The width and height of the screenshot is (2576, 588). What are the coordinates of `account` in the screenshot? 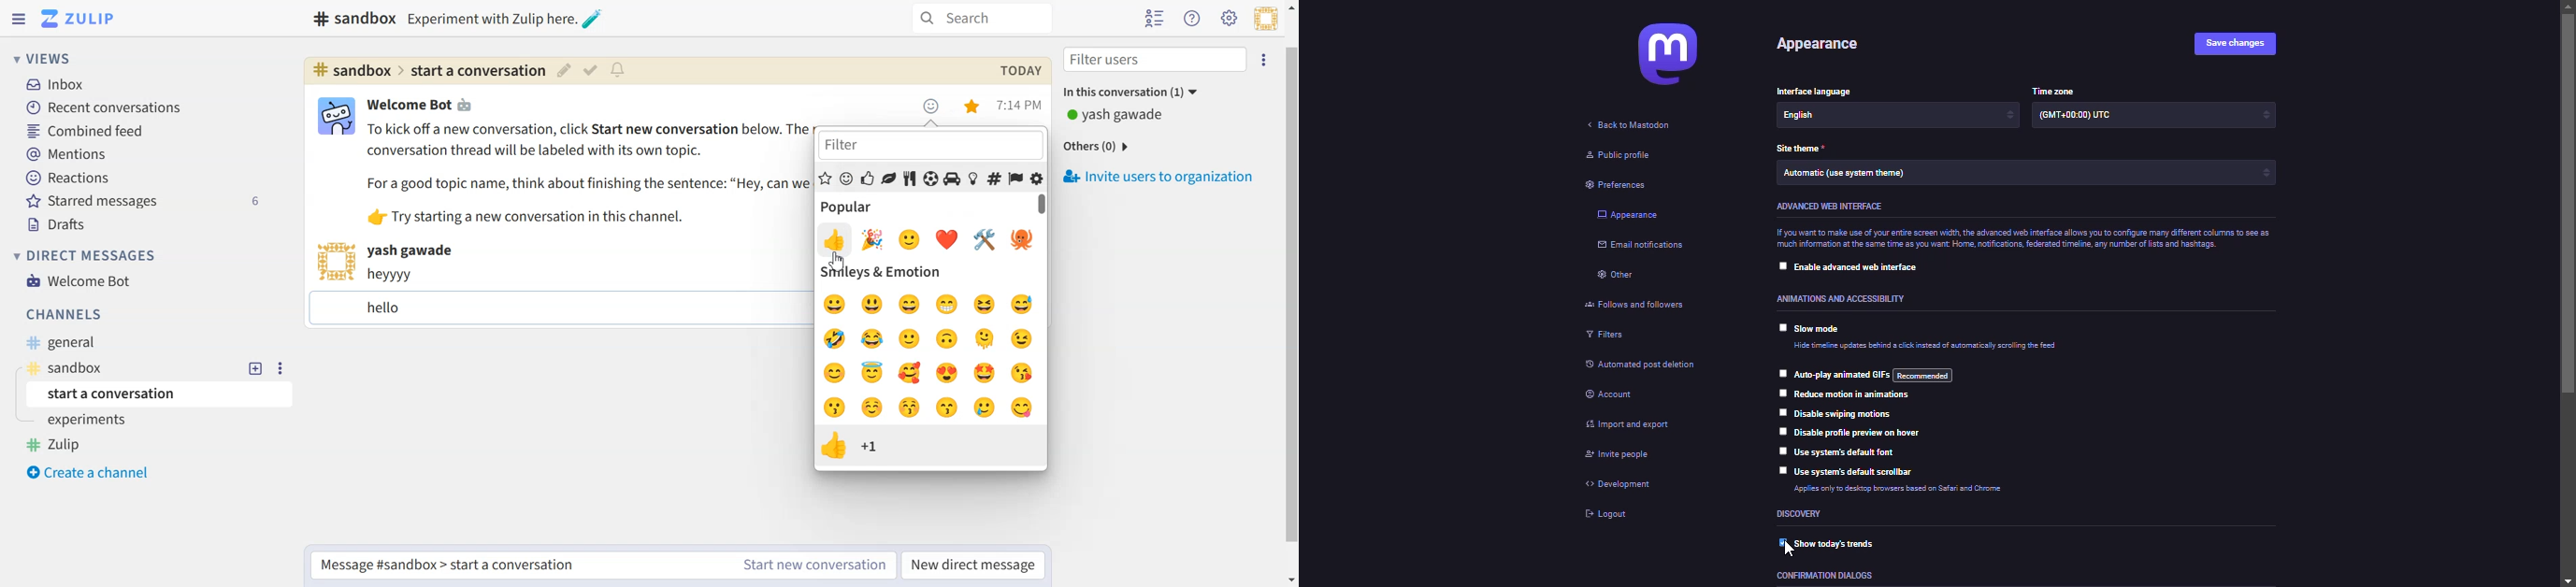 It's located at (1616, 394).